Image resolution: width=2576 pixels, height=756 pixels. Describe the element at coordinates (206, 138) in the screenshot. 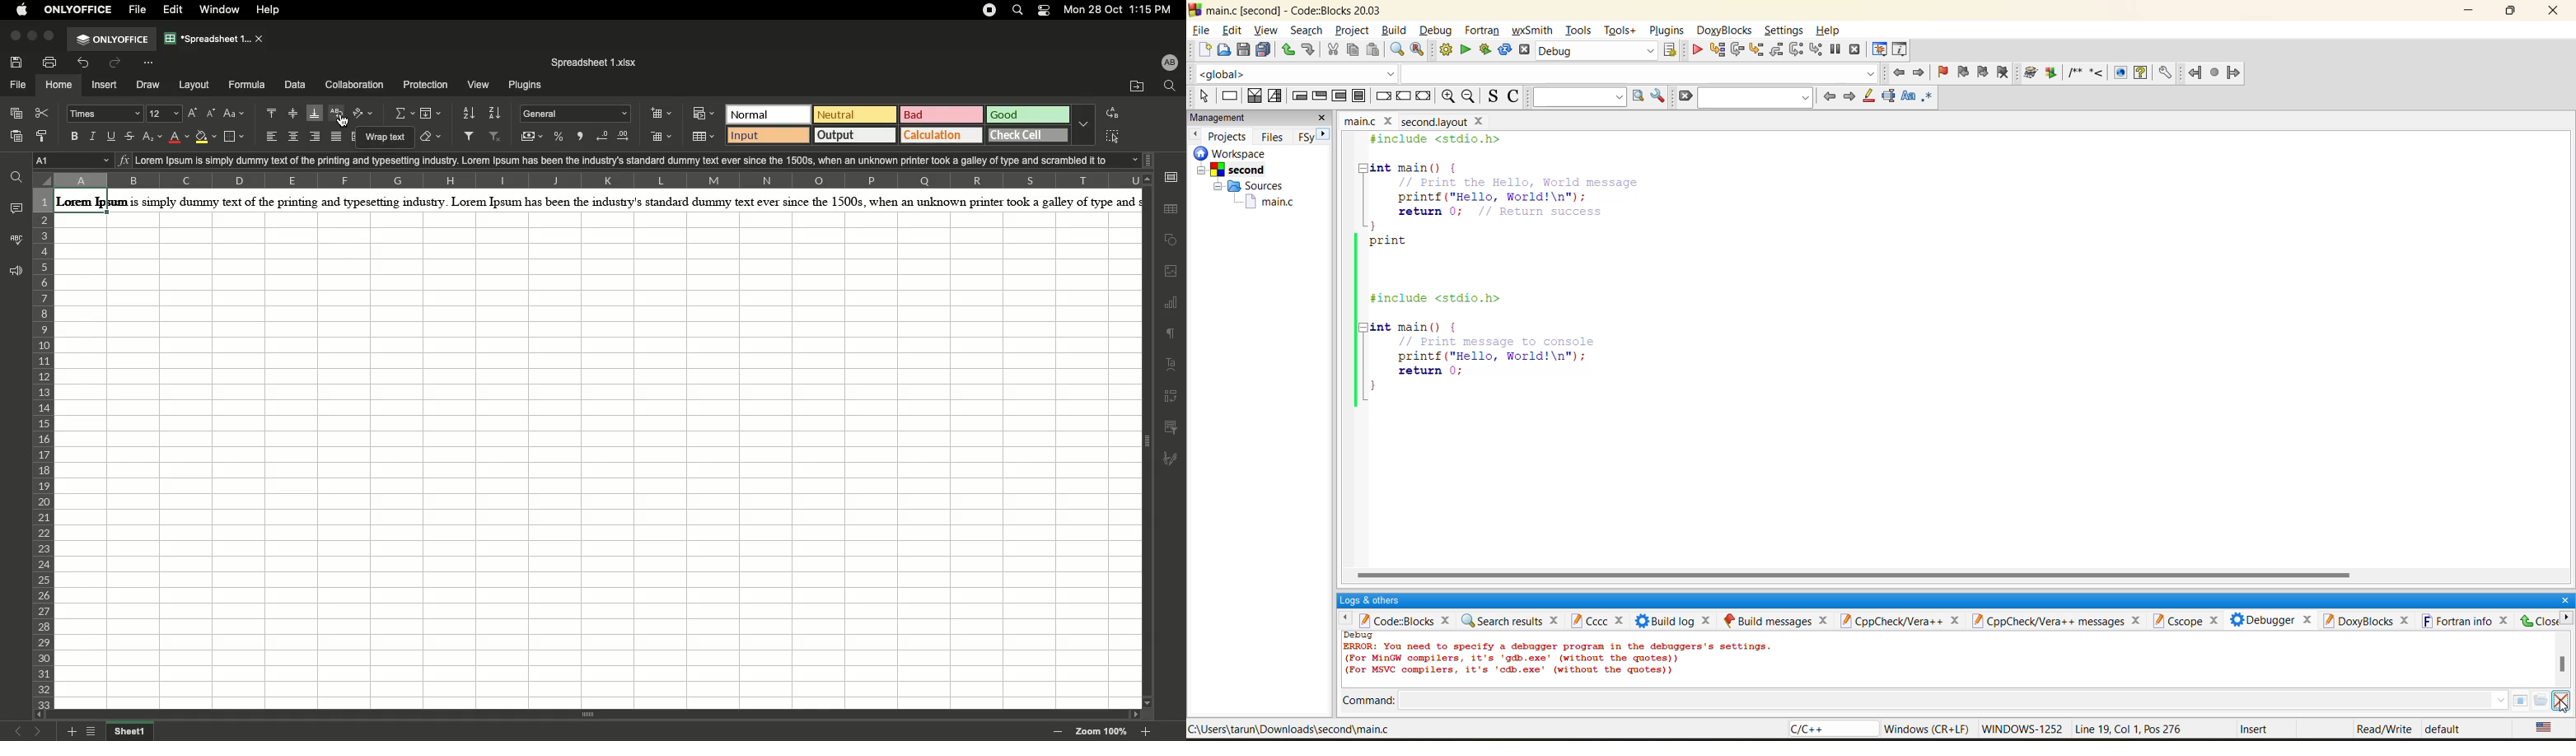

I see `Fill color` at that location.